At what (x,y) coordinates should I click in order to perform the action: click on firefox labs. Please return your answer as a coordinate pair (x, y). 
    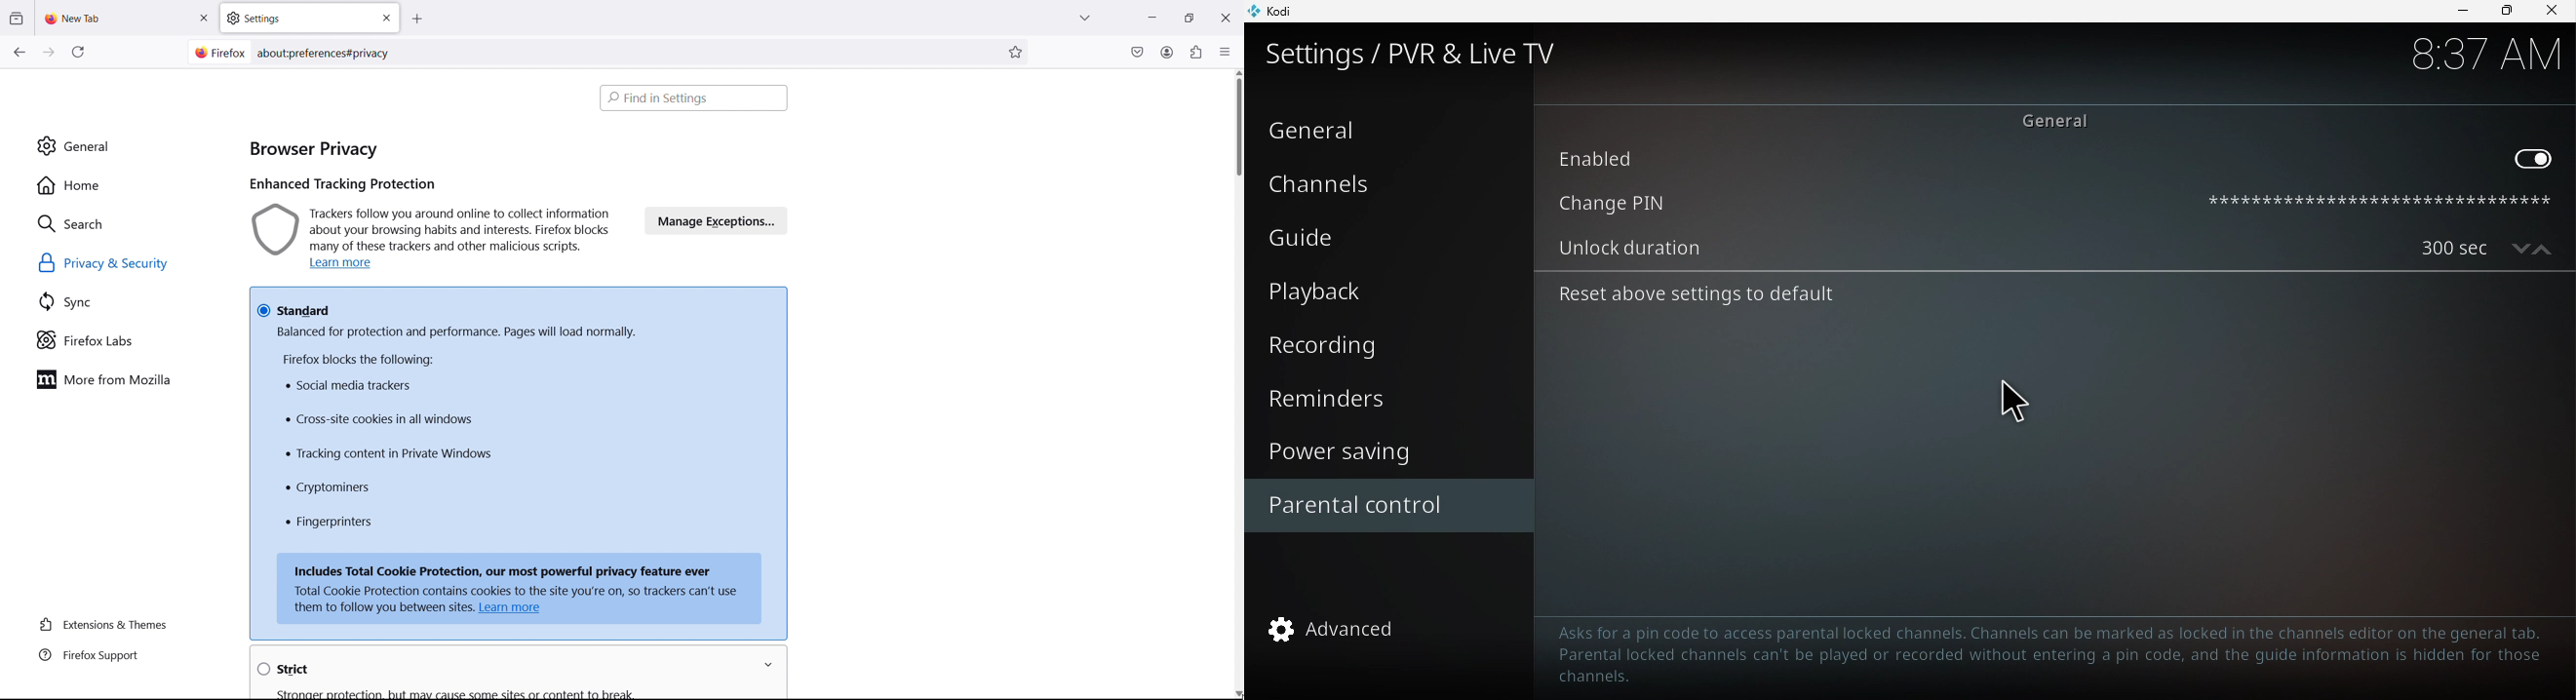
    Looking at the image, I should click on (127, 340).